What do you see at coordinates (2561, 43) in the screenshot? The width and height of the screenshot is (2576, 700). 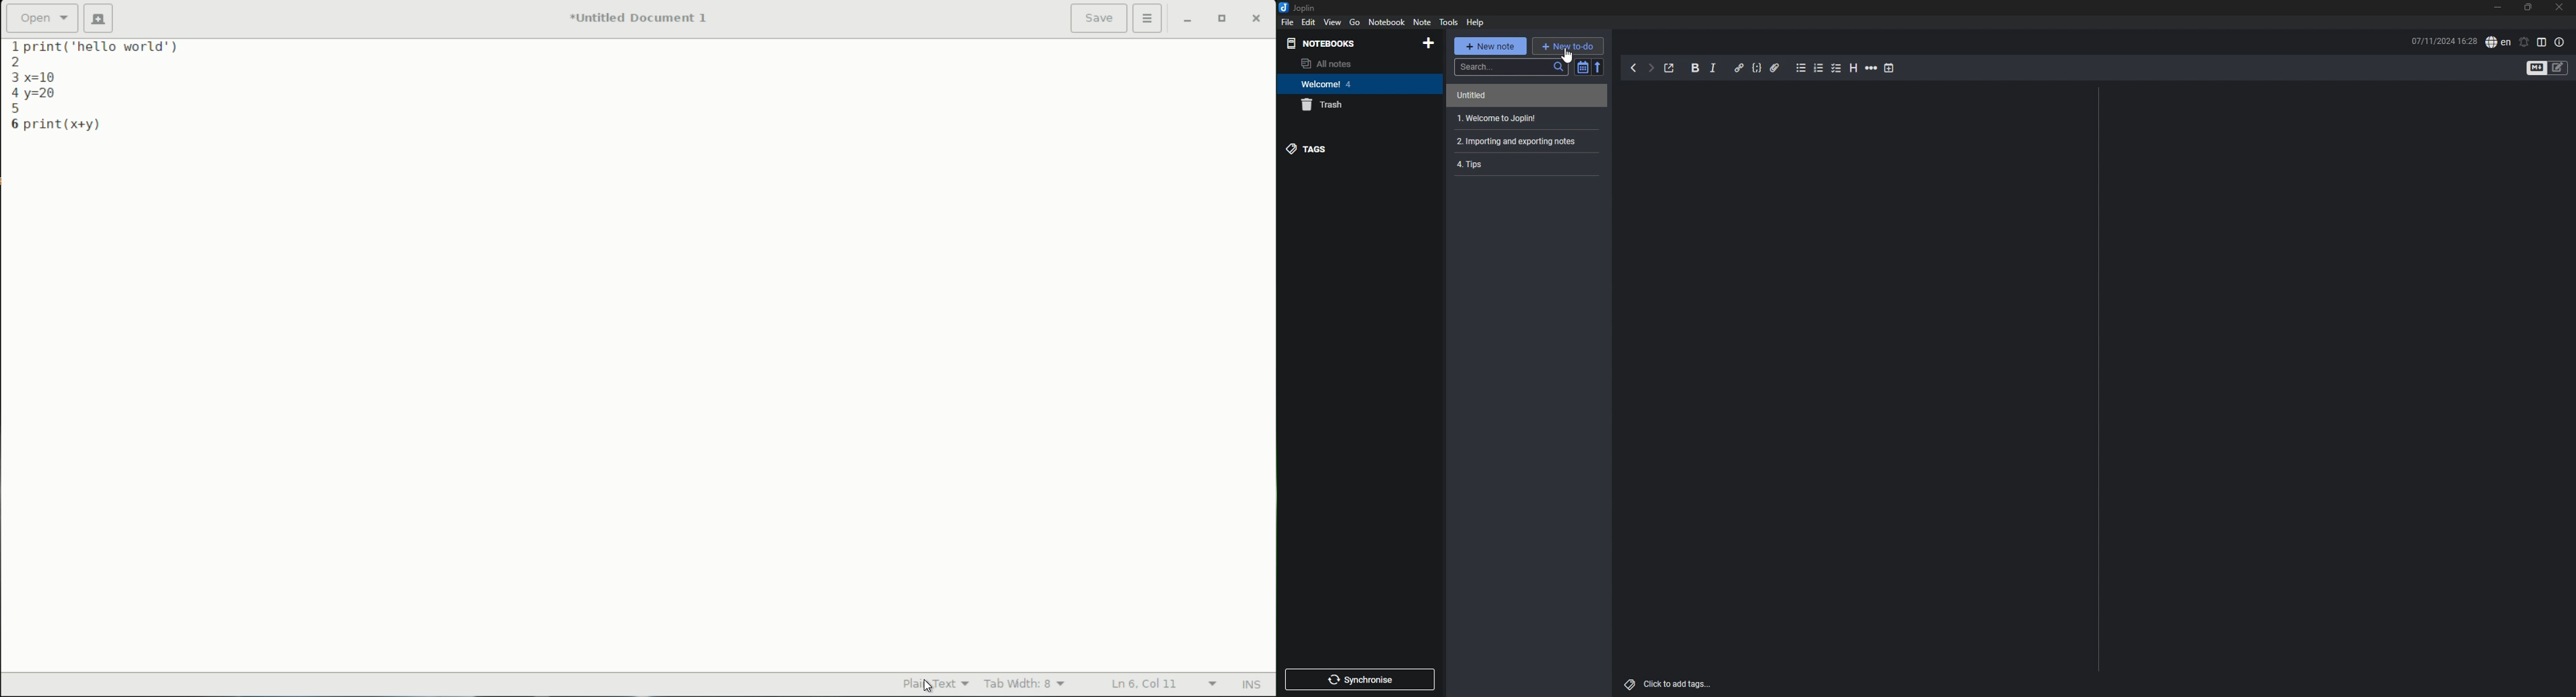 I see `note properties` at bounding box center [2561, 43].